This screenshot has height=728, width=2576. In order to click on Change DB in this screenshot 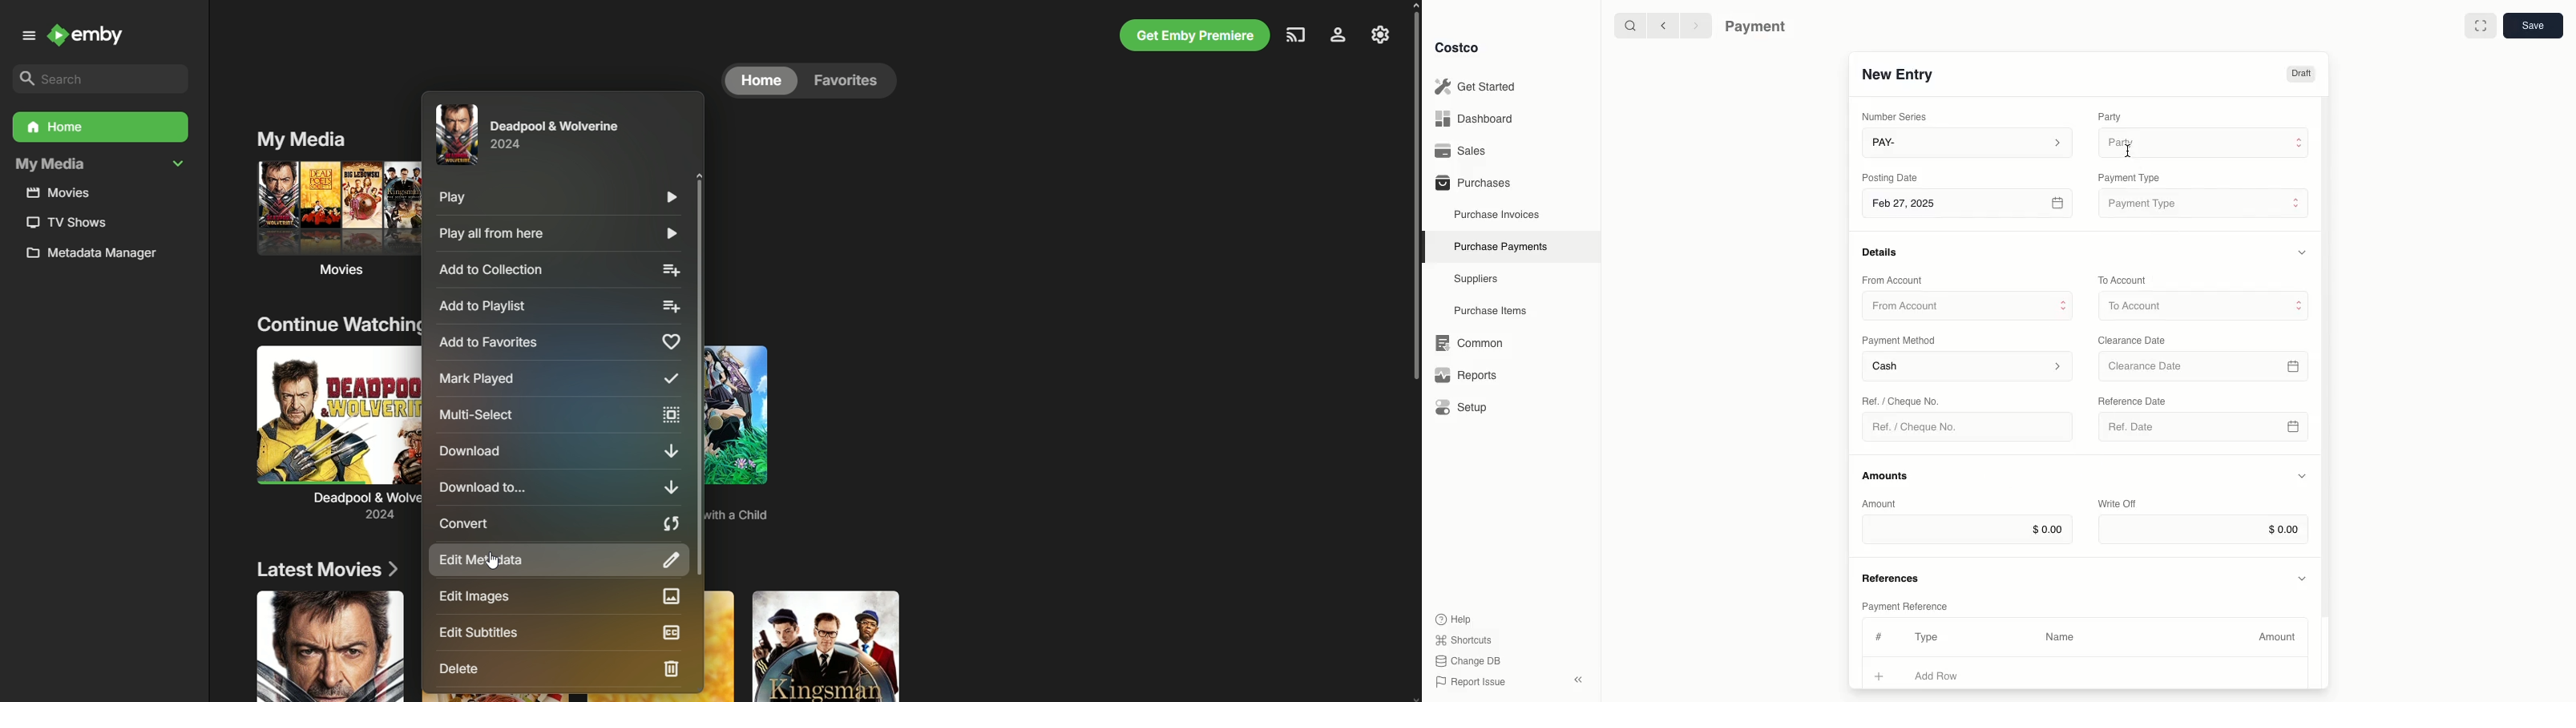, I will do `click(1471, 661)`.